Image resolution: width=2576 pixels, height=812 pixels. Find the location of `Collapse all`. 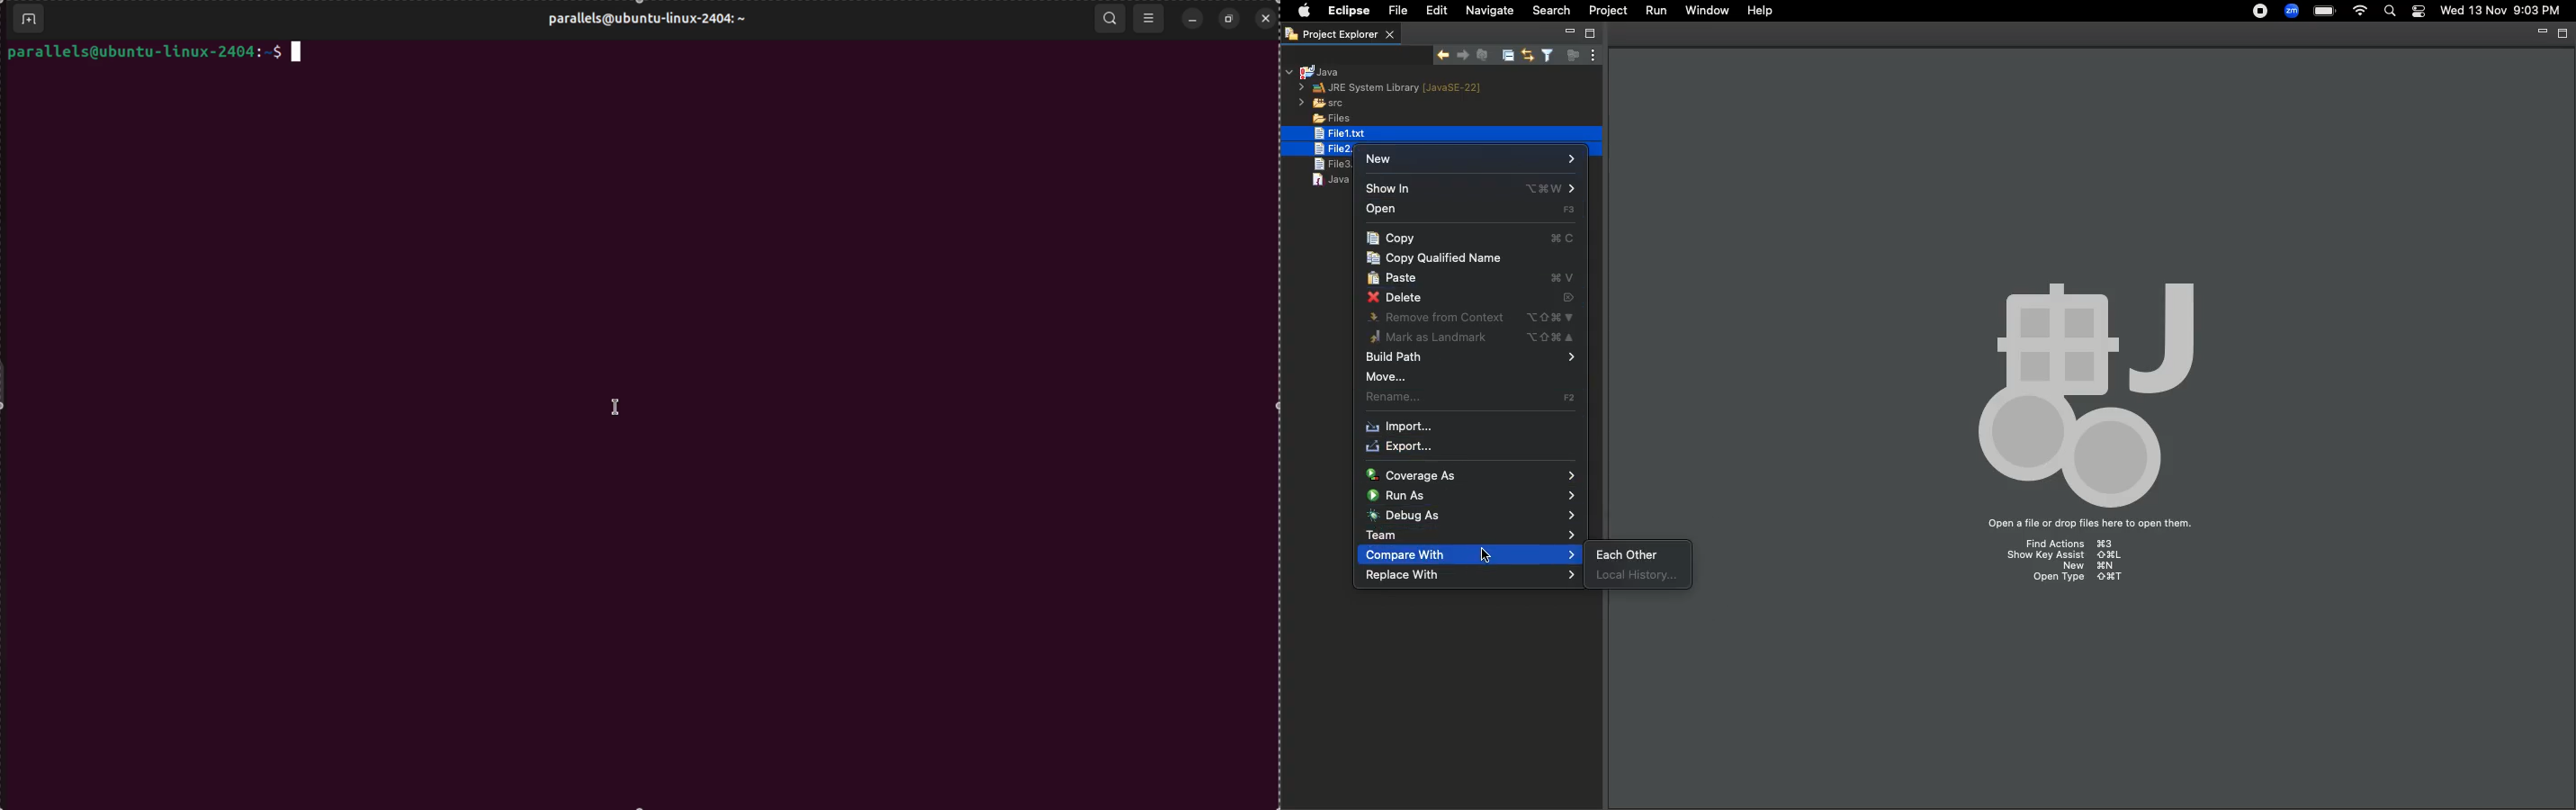

Collapse all is located at coordinates (1505, 57).